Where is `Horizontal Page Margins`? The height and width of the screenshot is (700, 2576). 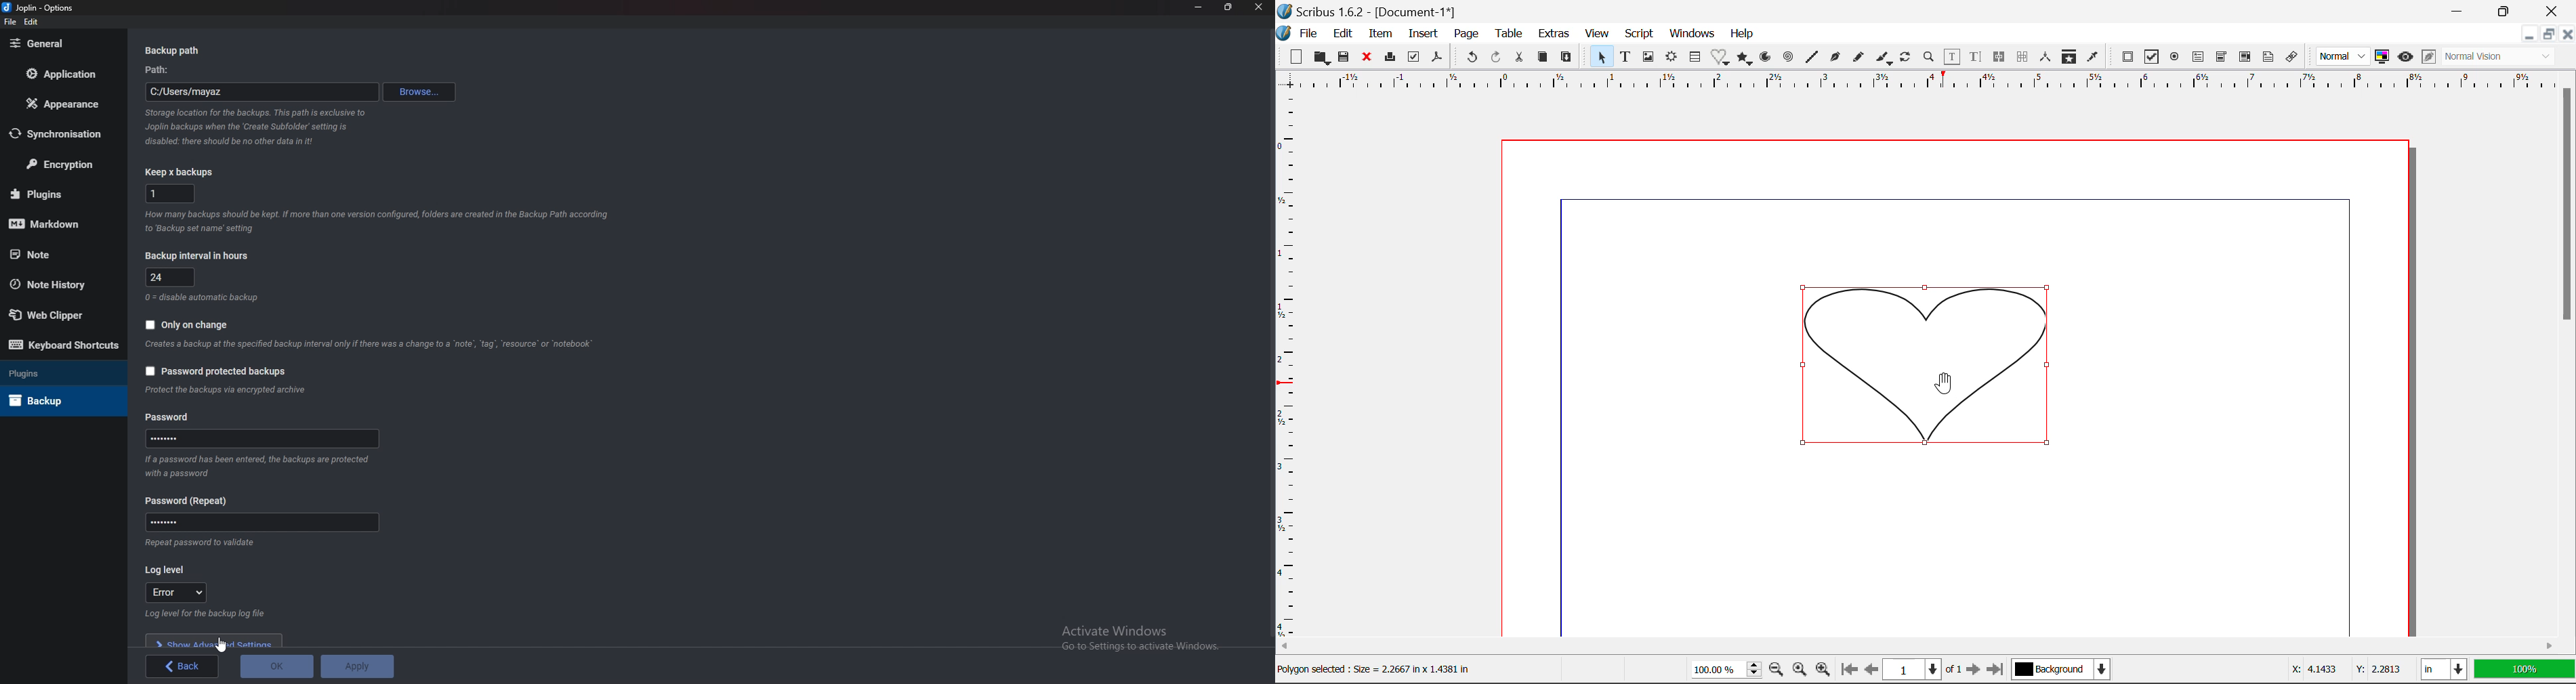 Horizontal Page Margins is located at coordinates (1287, 368).